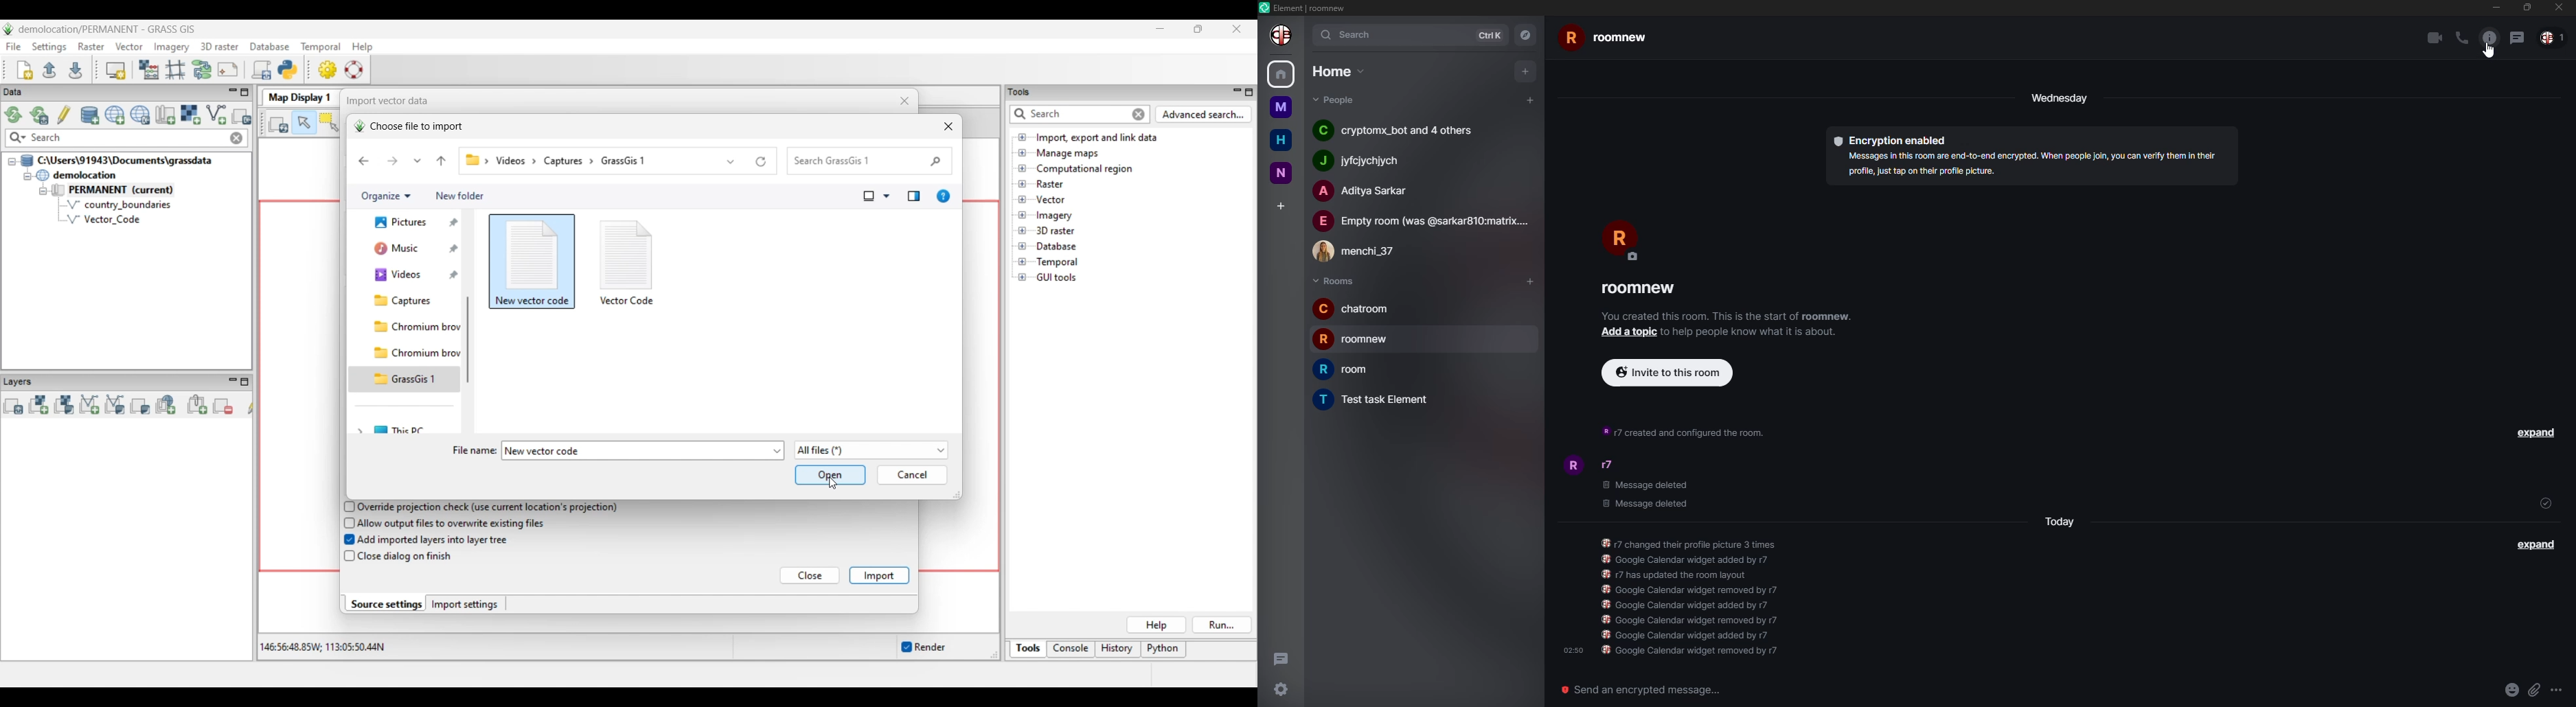 Image resolution: width=2576 pixels, height=728 pixels. I want to click on people, so click(1336, 100).